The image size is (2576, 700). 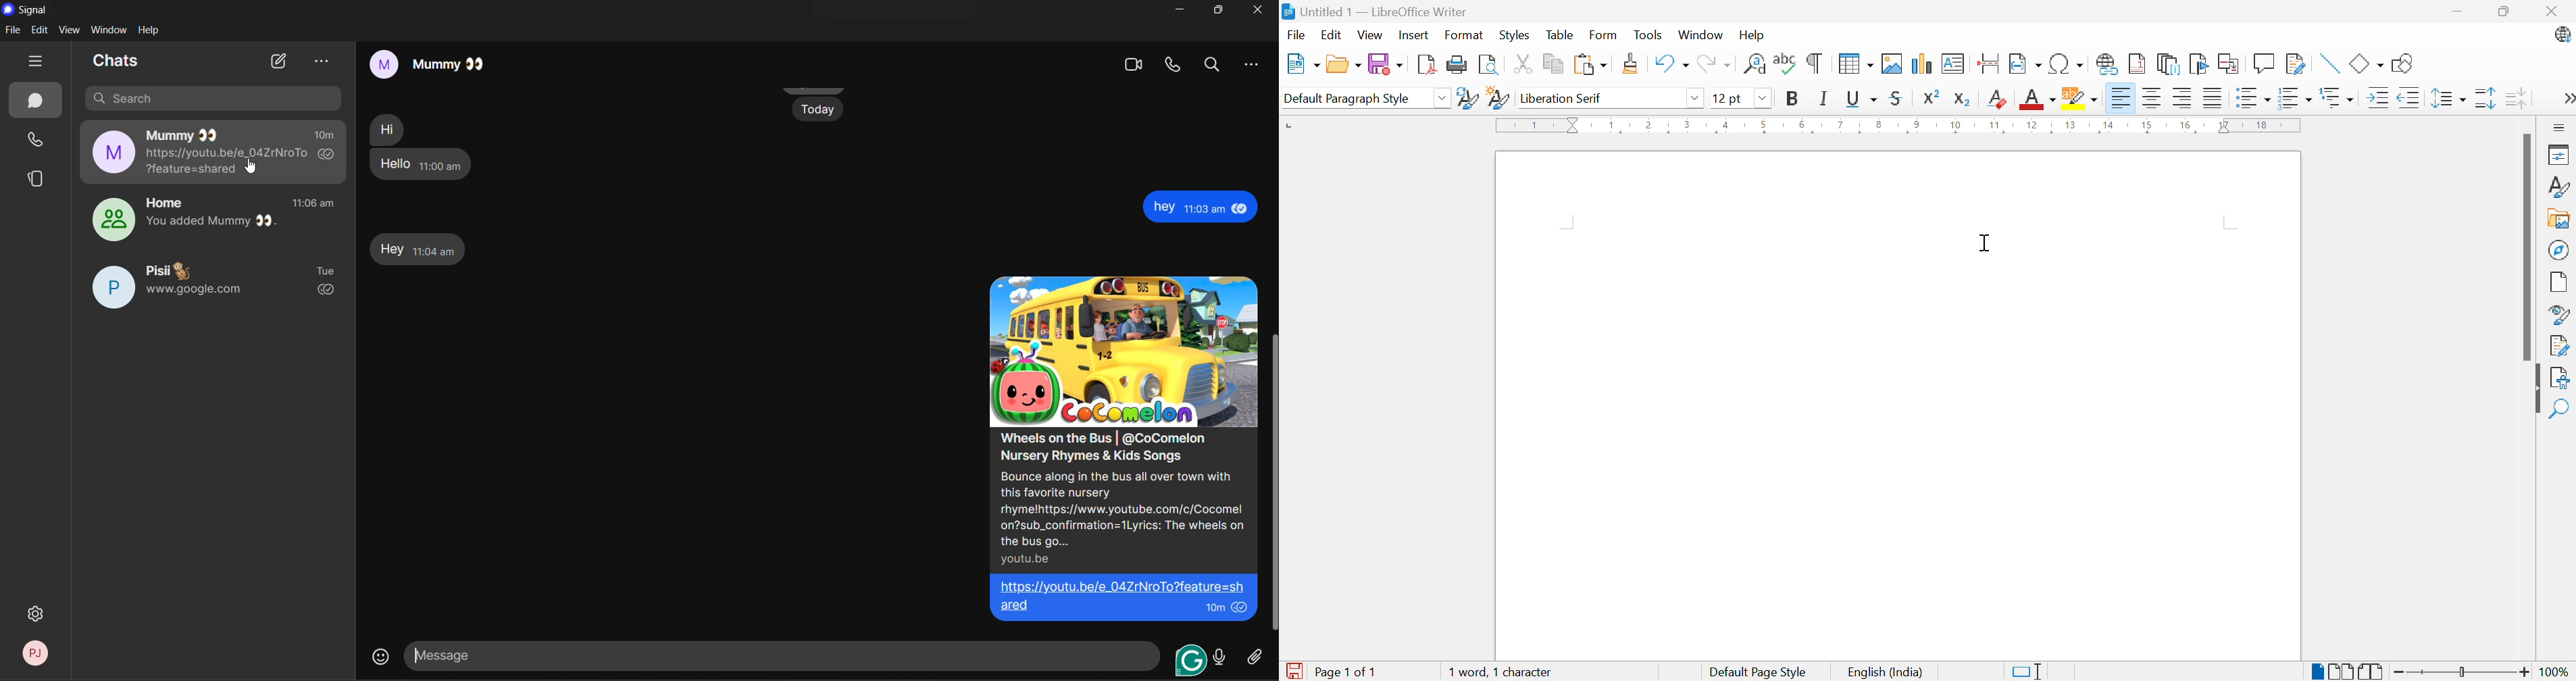 What do you see at coordinates (1271, 484) in the screenshot?
I see `vertical scroll bar` at bounding box center [1271, 484].